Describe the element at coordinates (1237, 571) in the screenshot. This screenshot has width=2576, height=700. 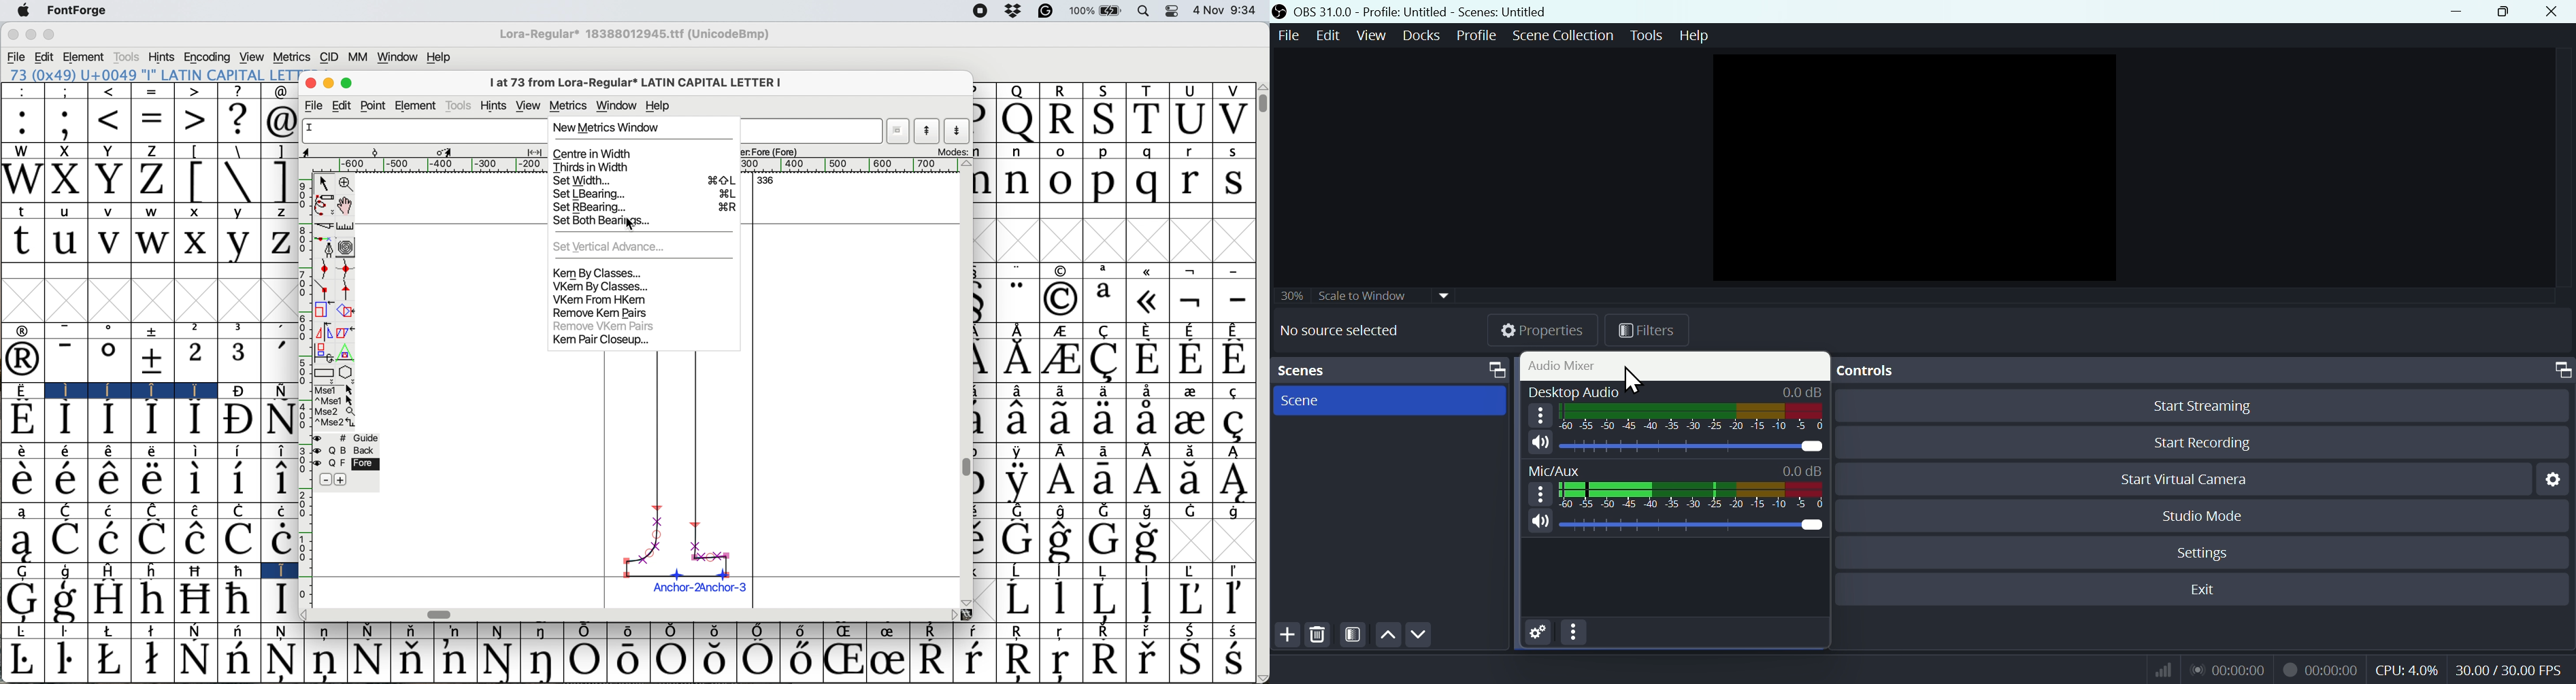
I see `Symbol` at that location.